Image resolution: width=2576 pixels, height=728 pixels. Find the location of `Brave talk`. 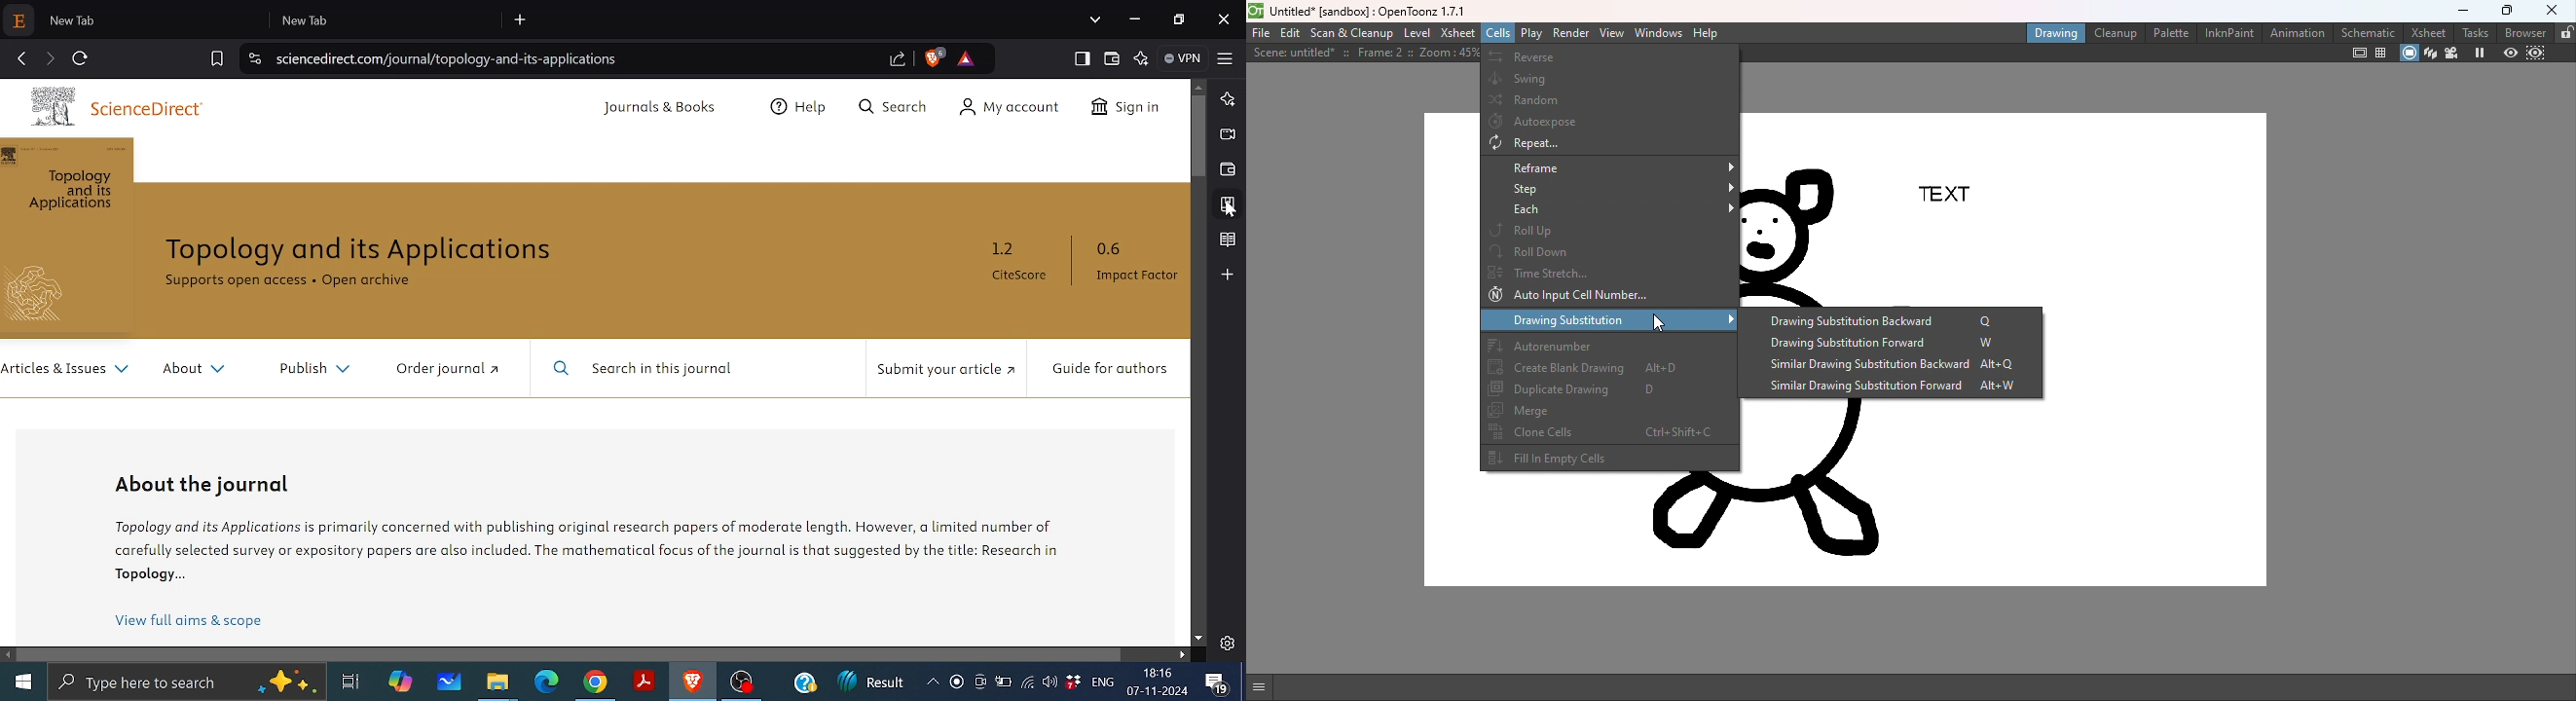

Brave talk is located at coordinates (1226, 133).